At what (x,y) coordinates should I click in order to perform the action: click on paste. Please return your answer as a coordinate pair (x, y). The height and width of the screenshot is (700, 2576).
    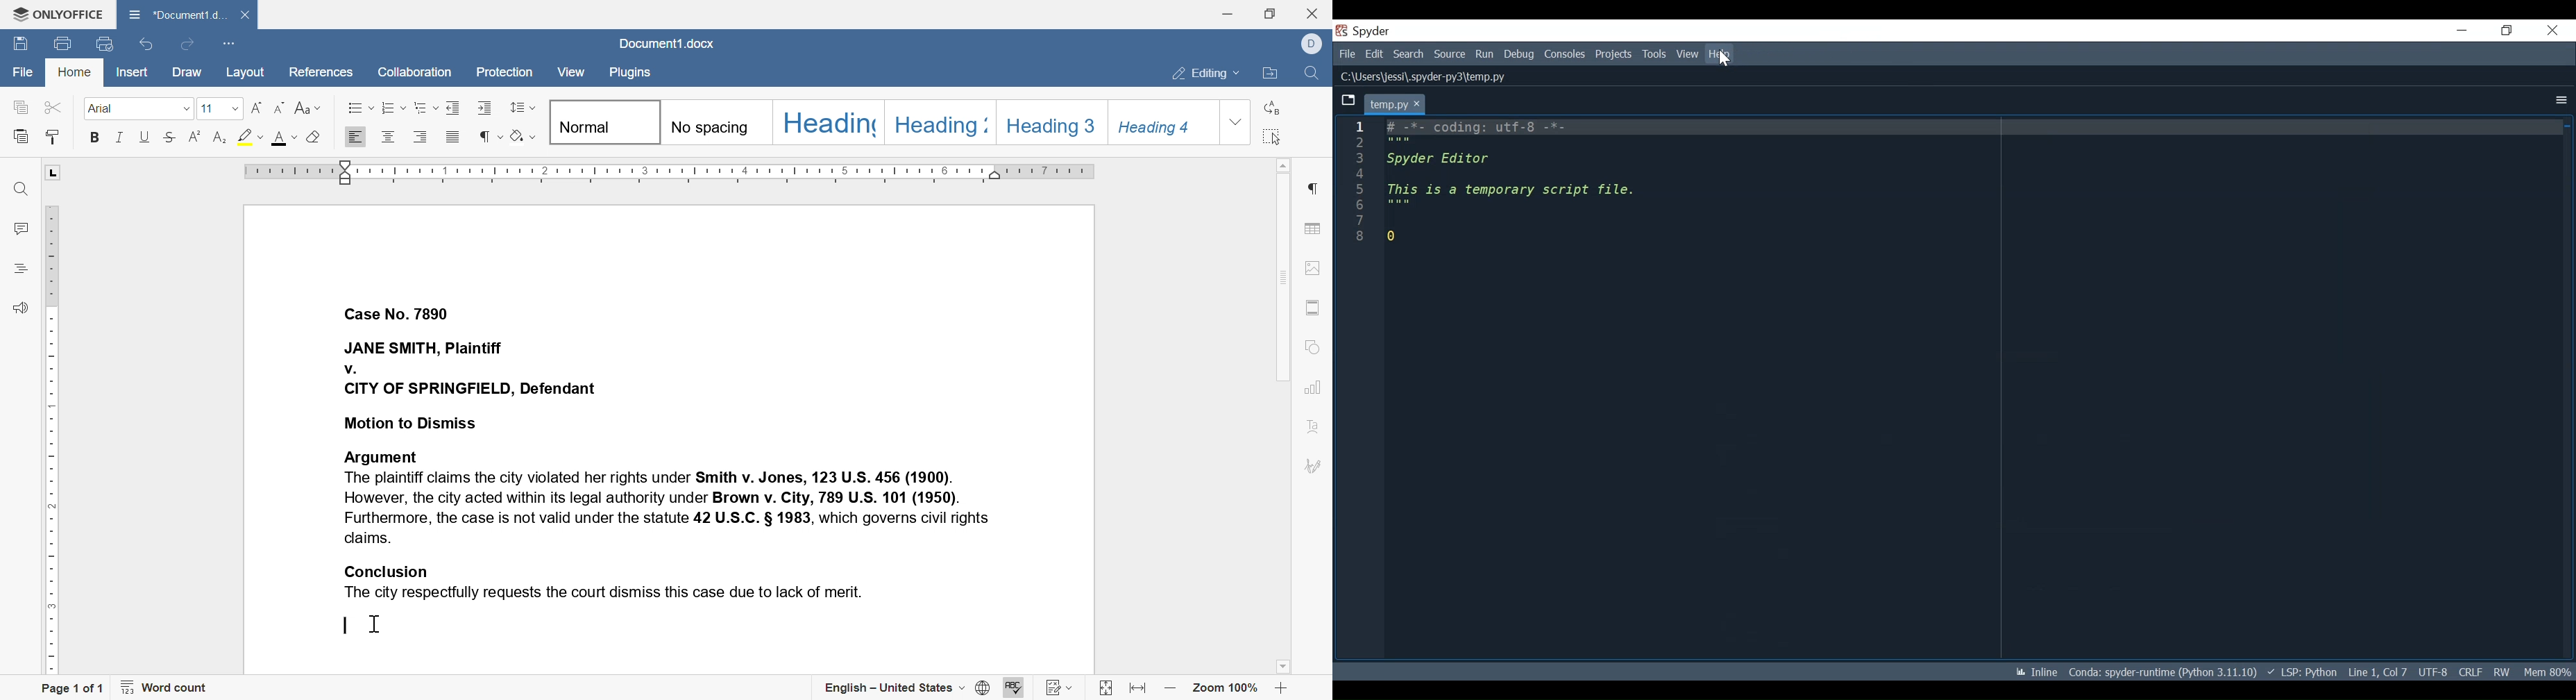
    Looking at the image, I should click on (52, 138).